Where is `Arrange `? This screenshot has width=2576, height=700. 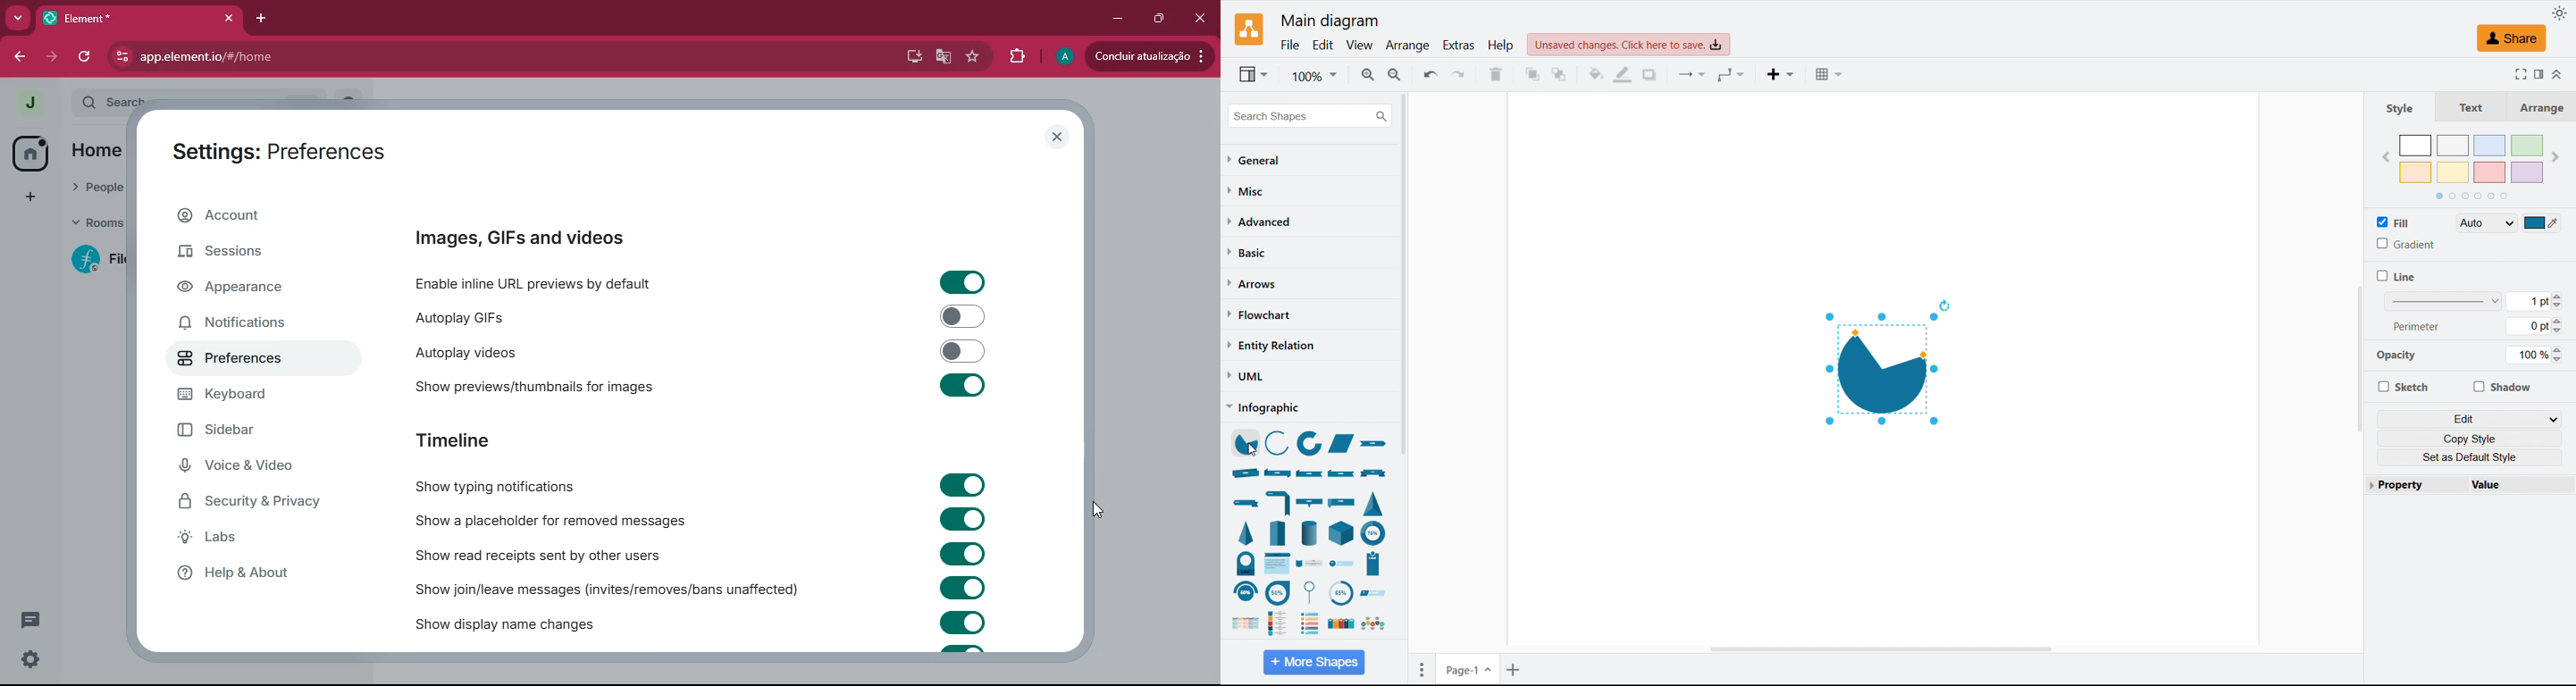
Arrange  is located at coordinates (1408, 46).